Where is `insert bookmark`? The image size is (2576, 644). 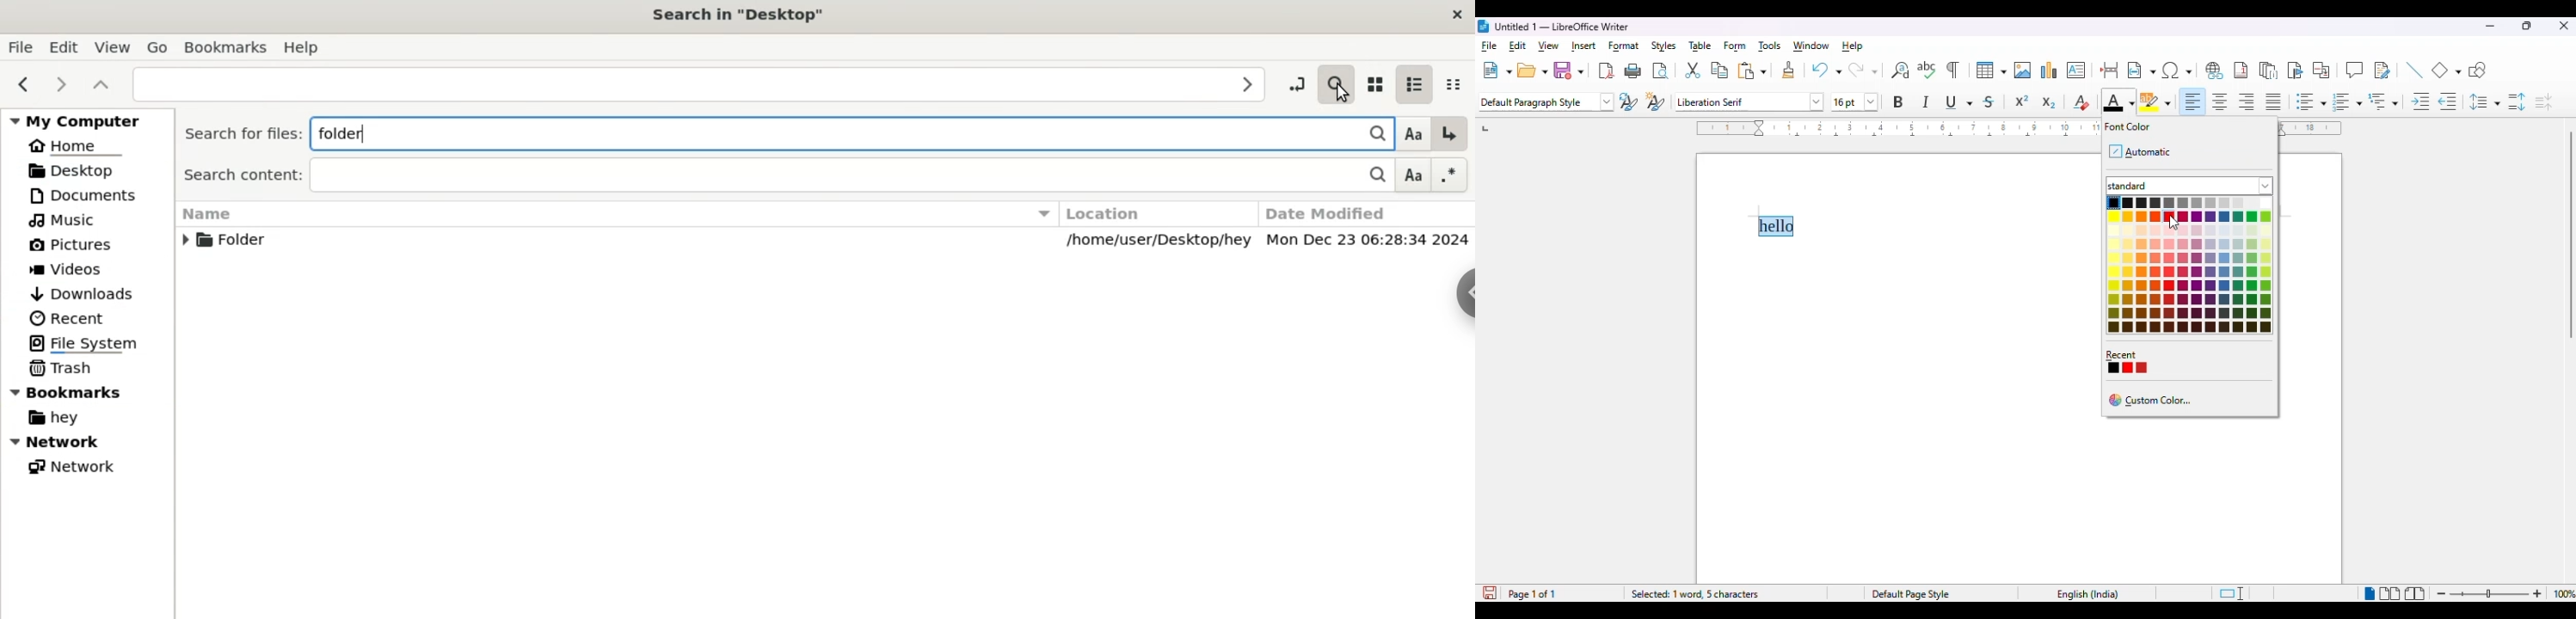 insert bookmark is located at coordinates (2296, 70).